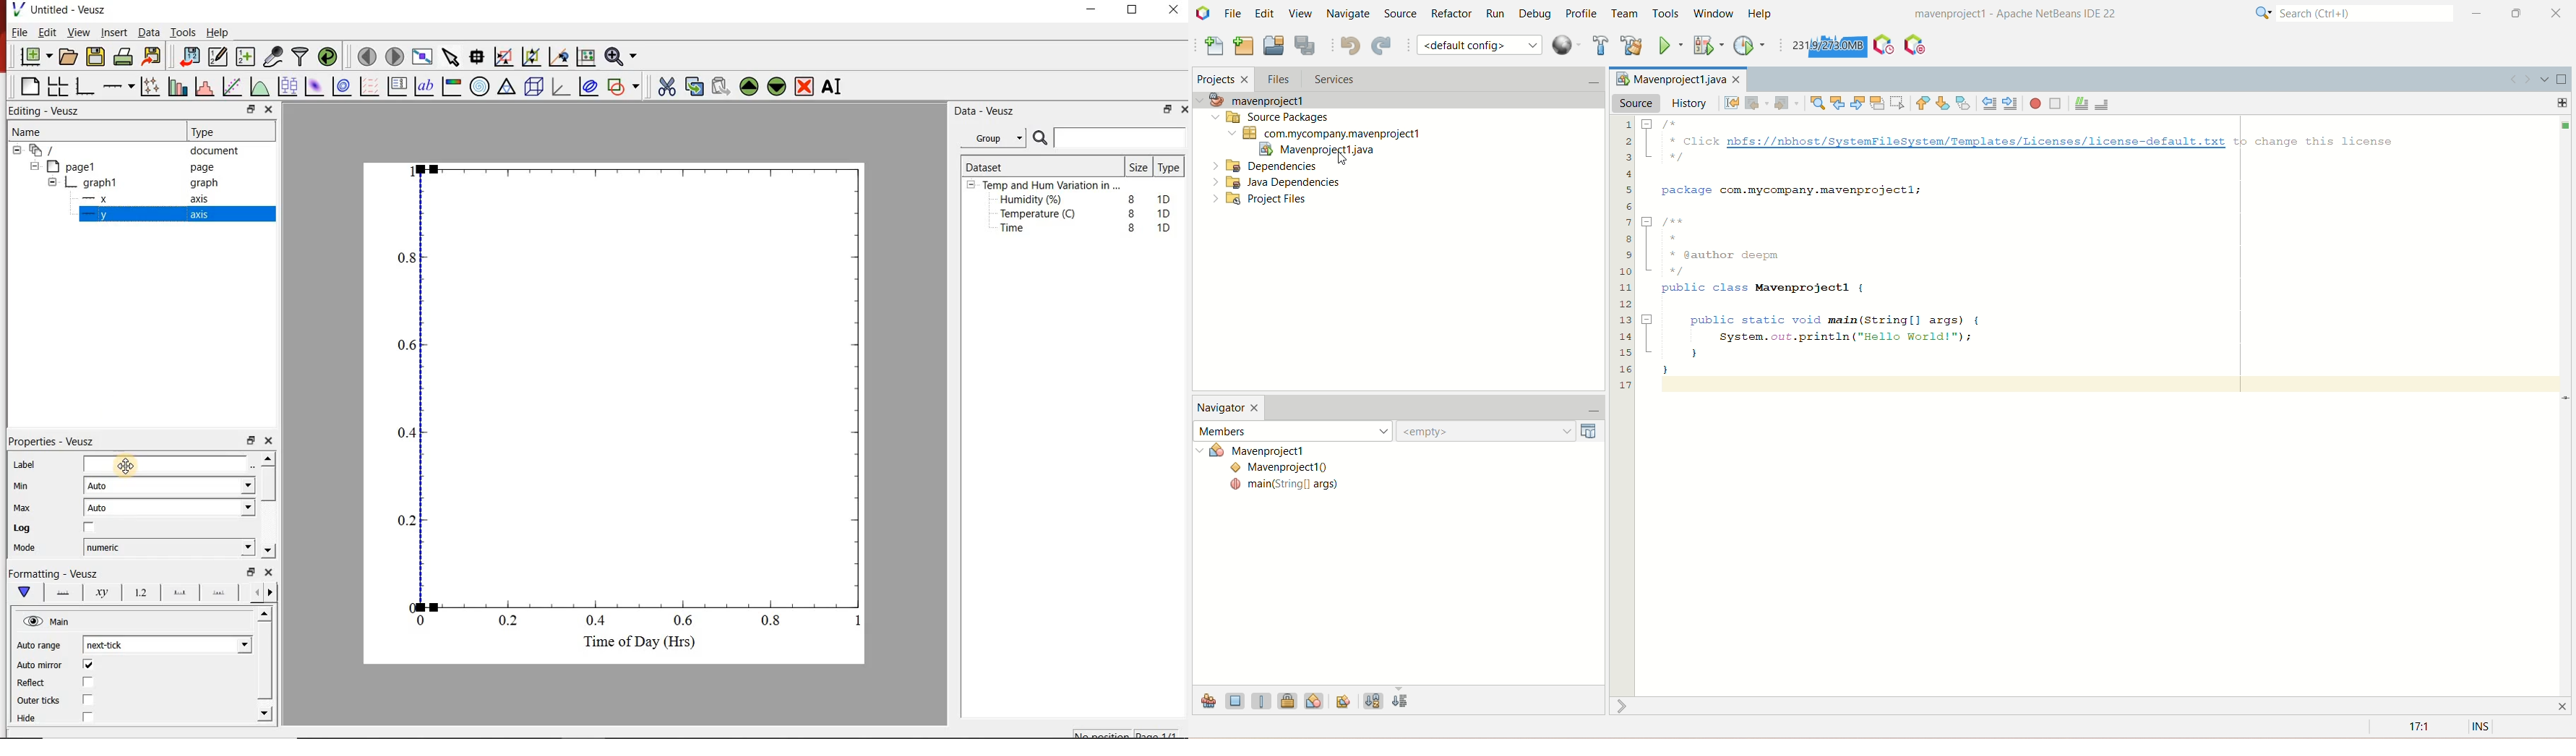 Image resolution: width=2576 pixels, height=756 pixels. I want to click on logo, so click(1204, 14).